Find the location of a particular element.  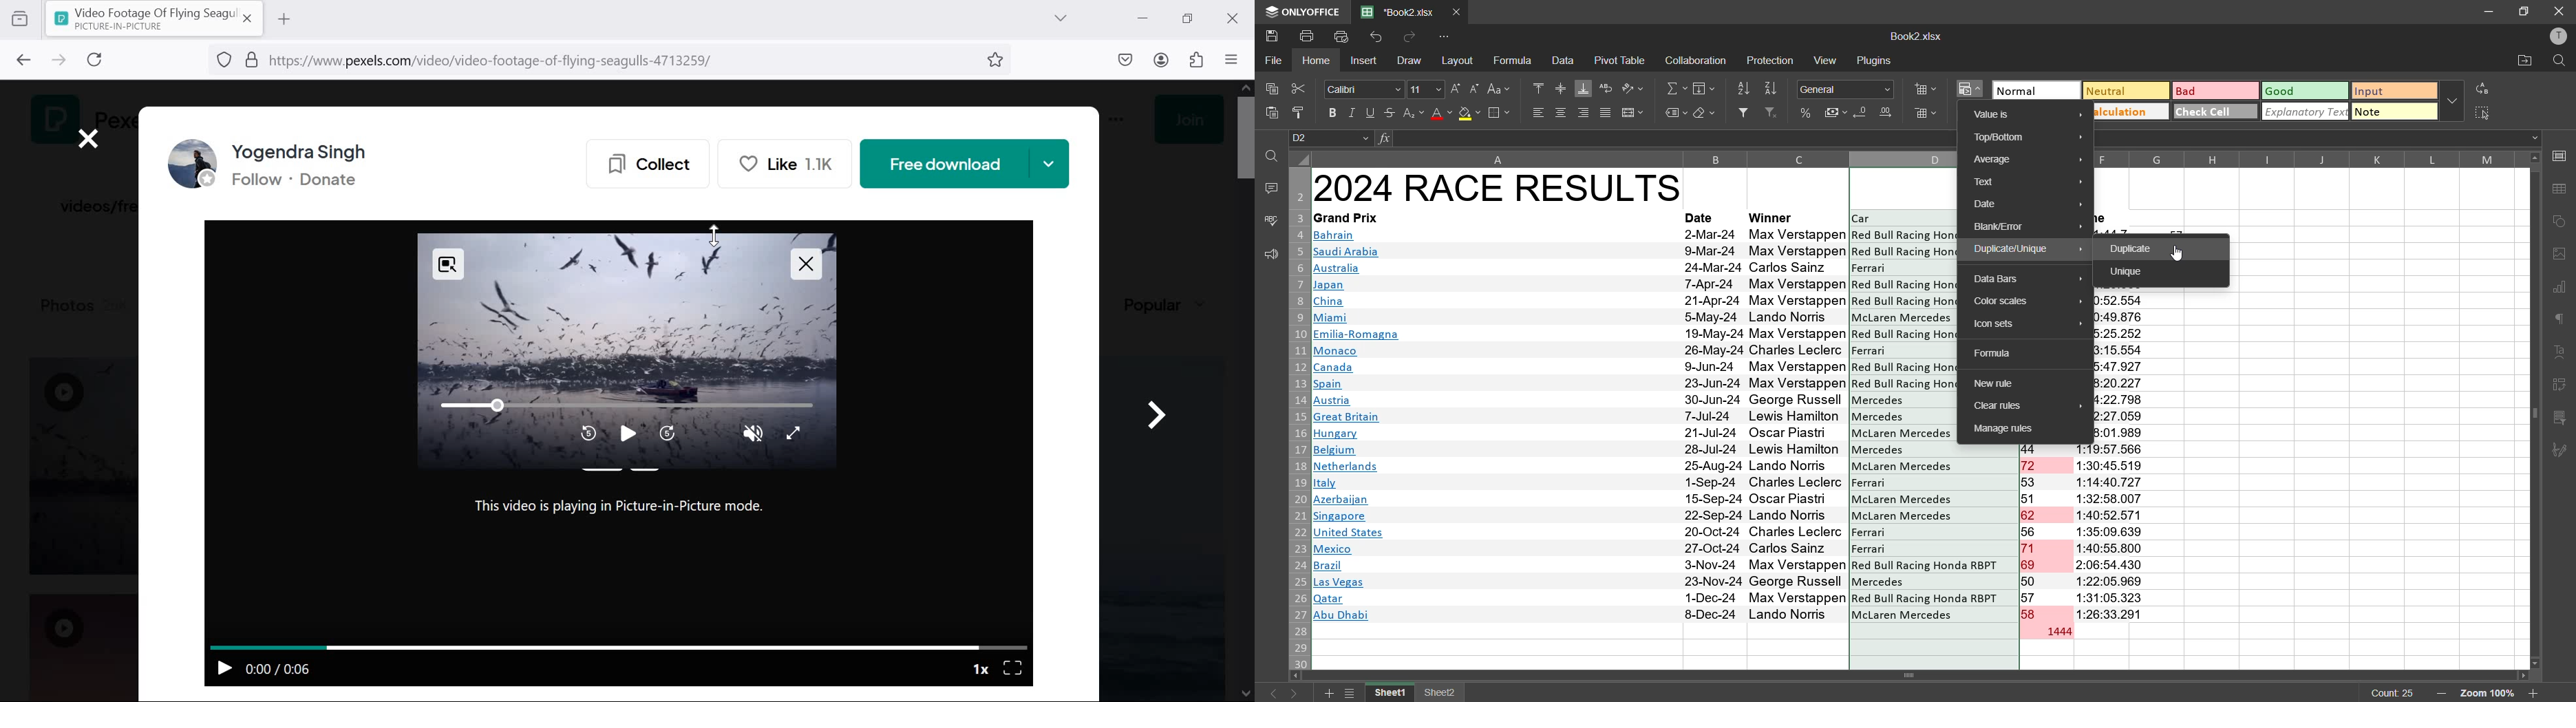

wrap text is located at coordinates (1606, 89).